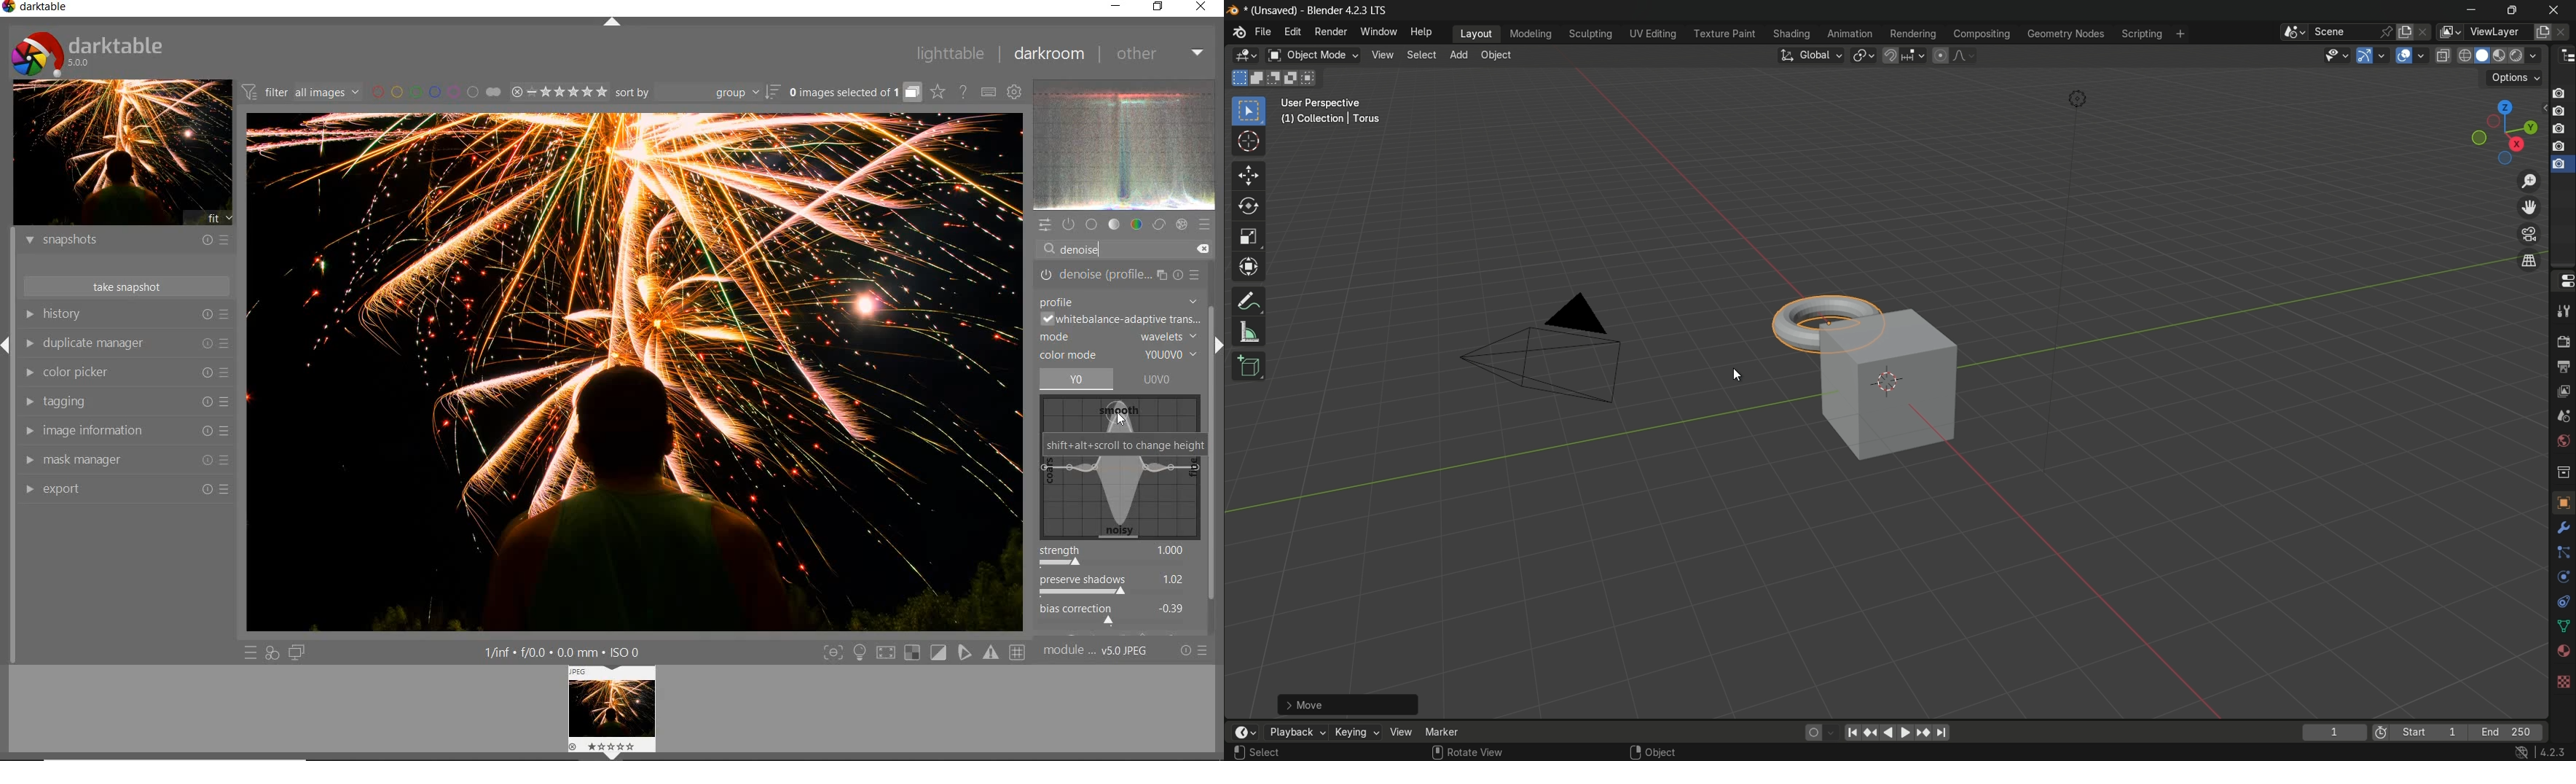 Image resolution: width=2576 pixels, height=784 pixels. Describe the element at coordinates (1296, 732) in the screenshot. I see `playback` at that location.